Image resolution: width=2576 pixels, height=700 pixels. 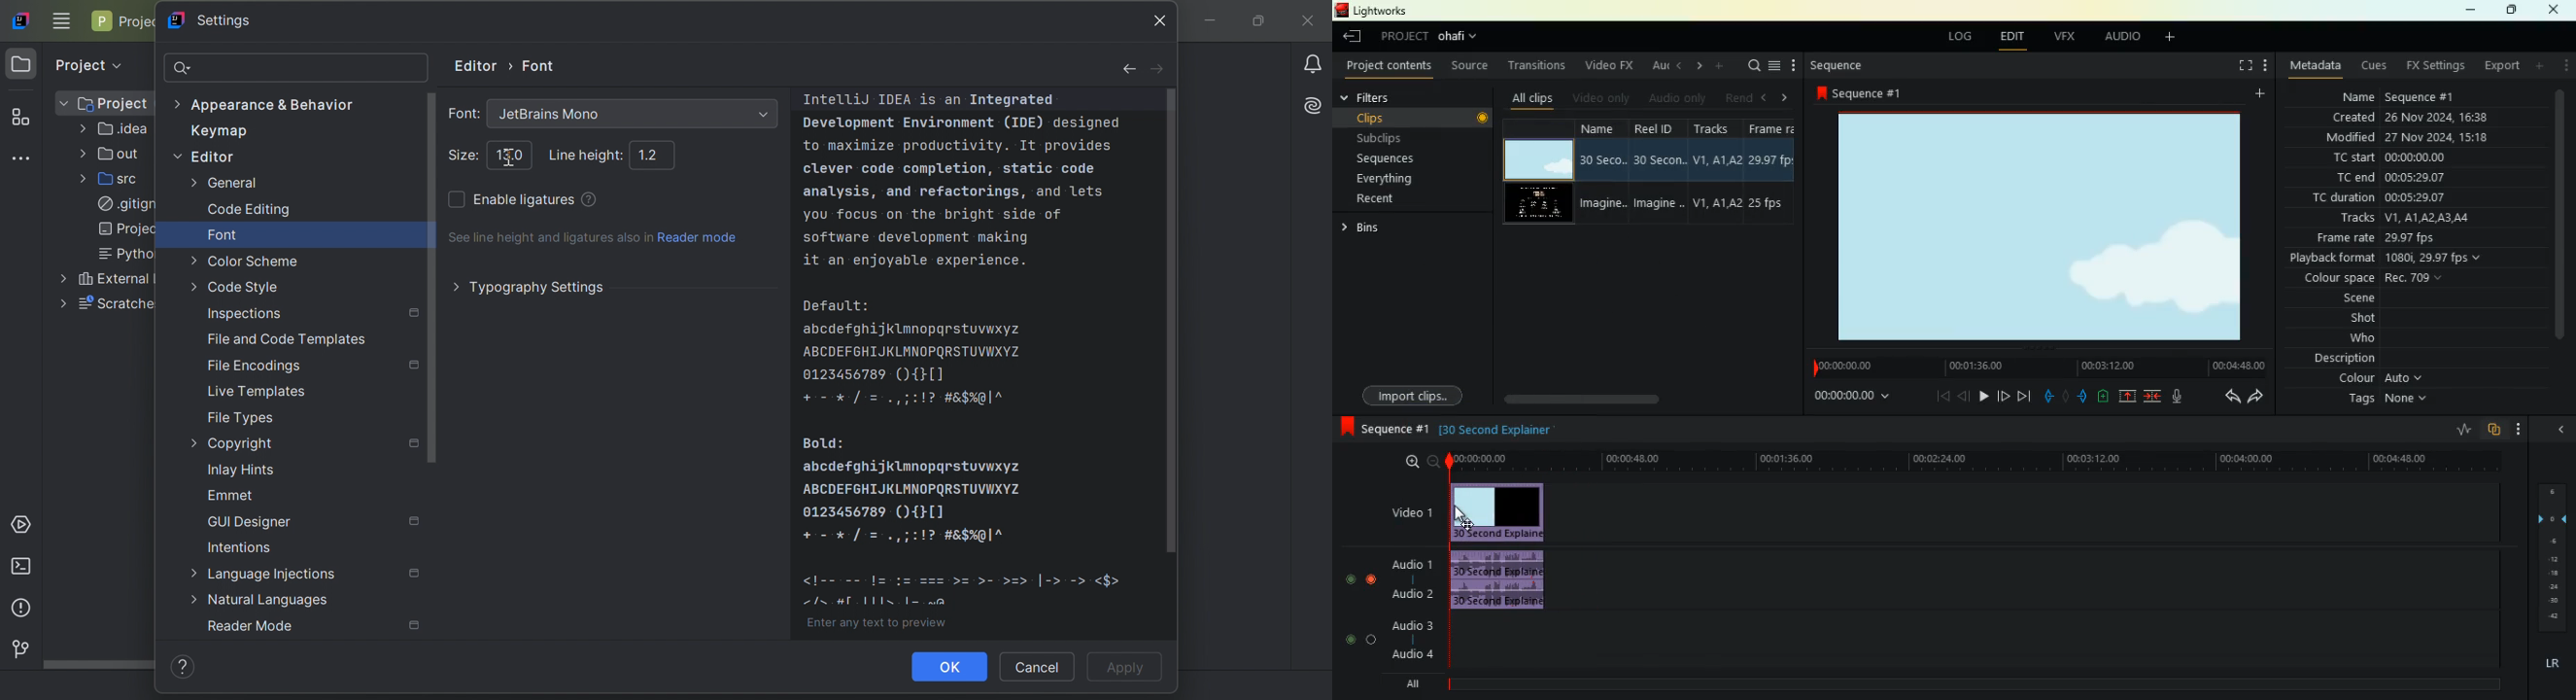 I want to click on audio3, so click(x=1408, y=624).